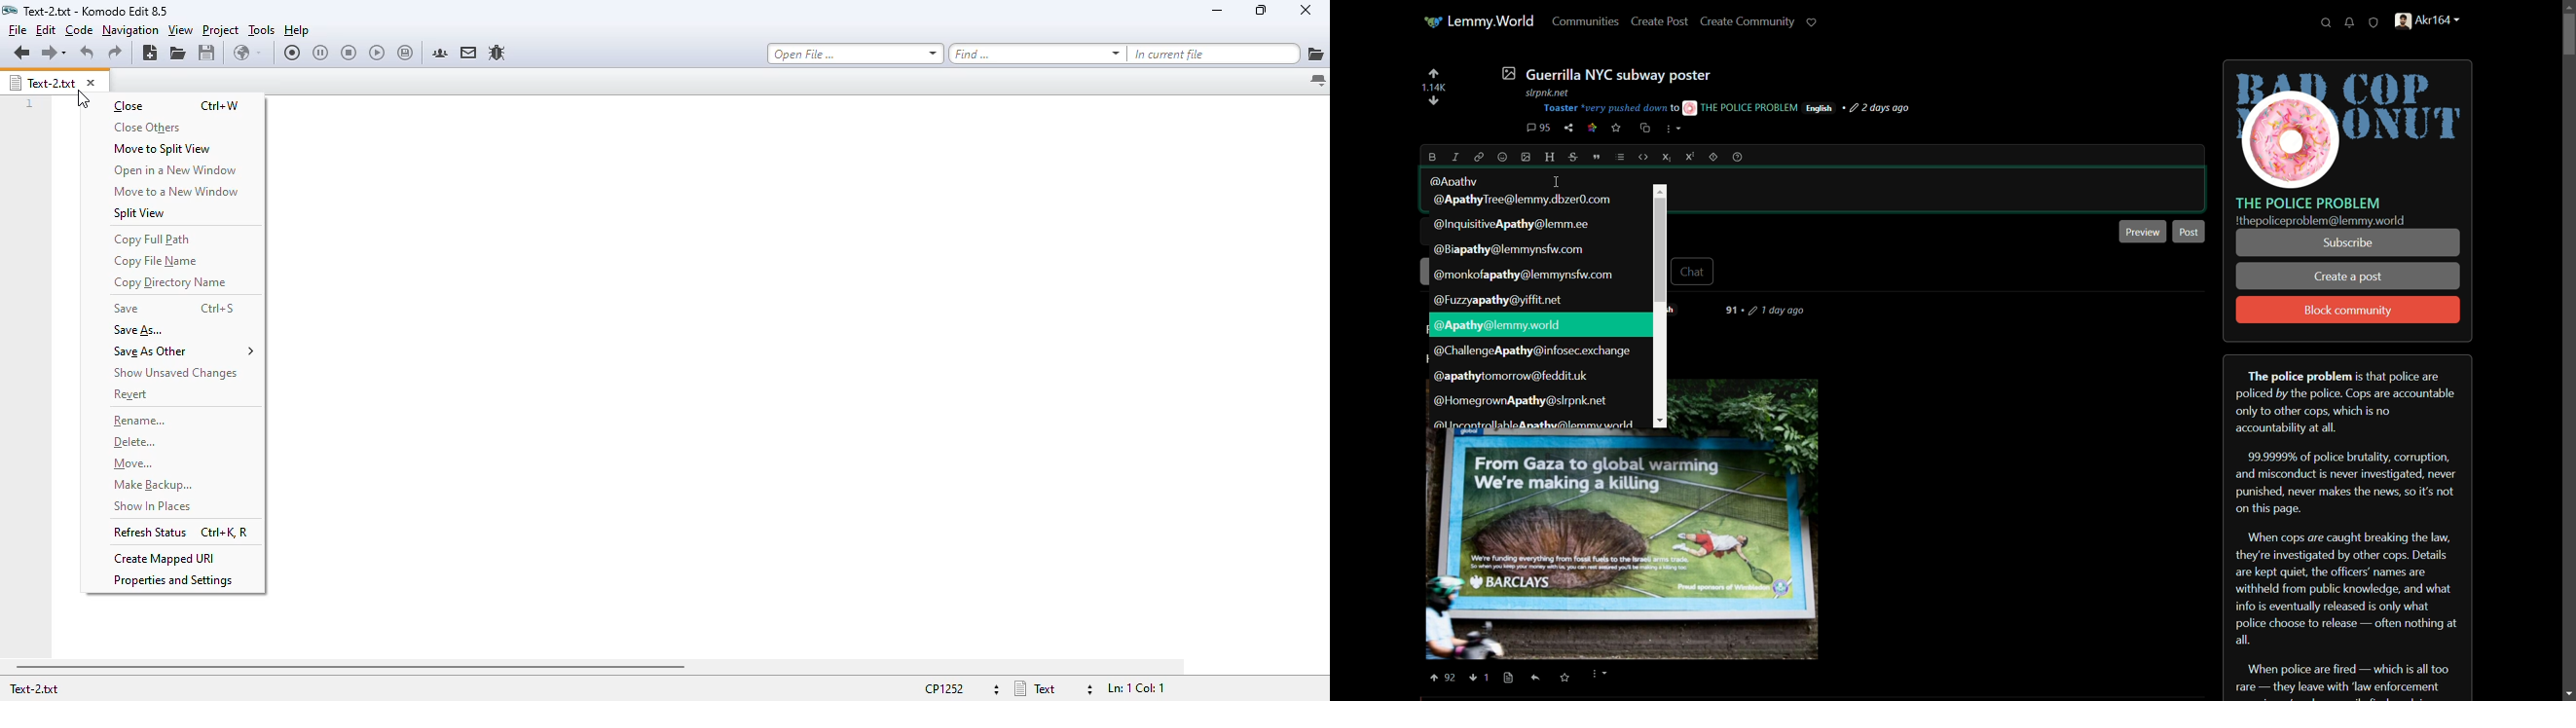 The image size is (2576, 728). What do you see at coordinates (129, 106) in the screenshot?
I see `close` at bounding box center [129, 106].